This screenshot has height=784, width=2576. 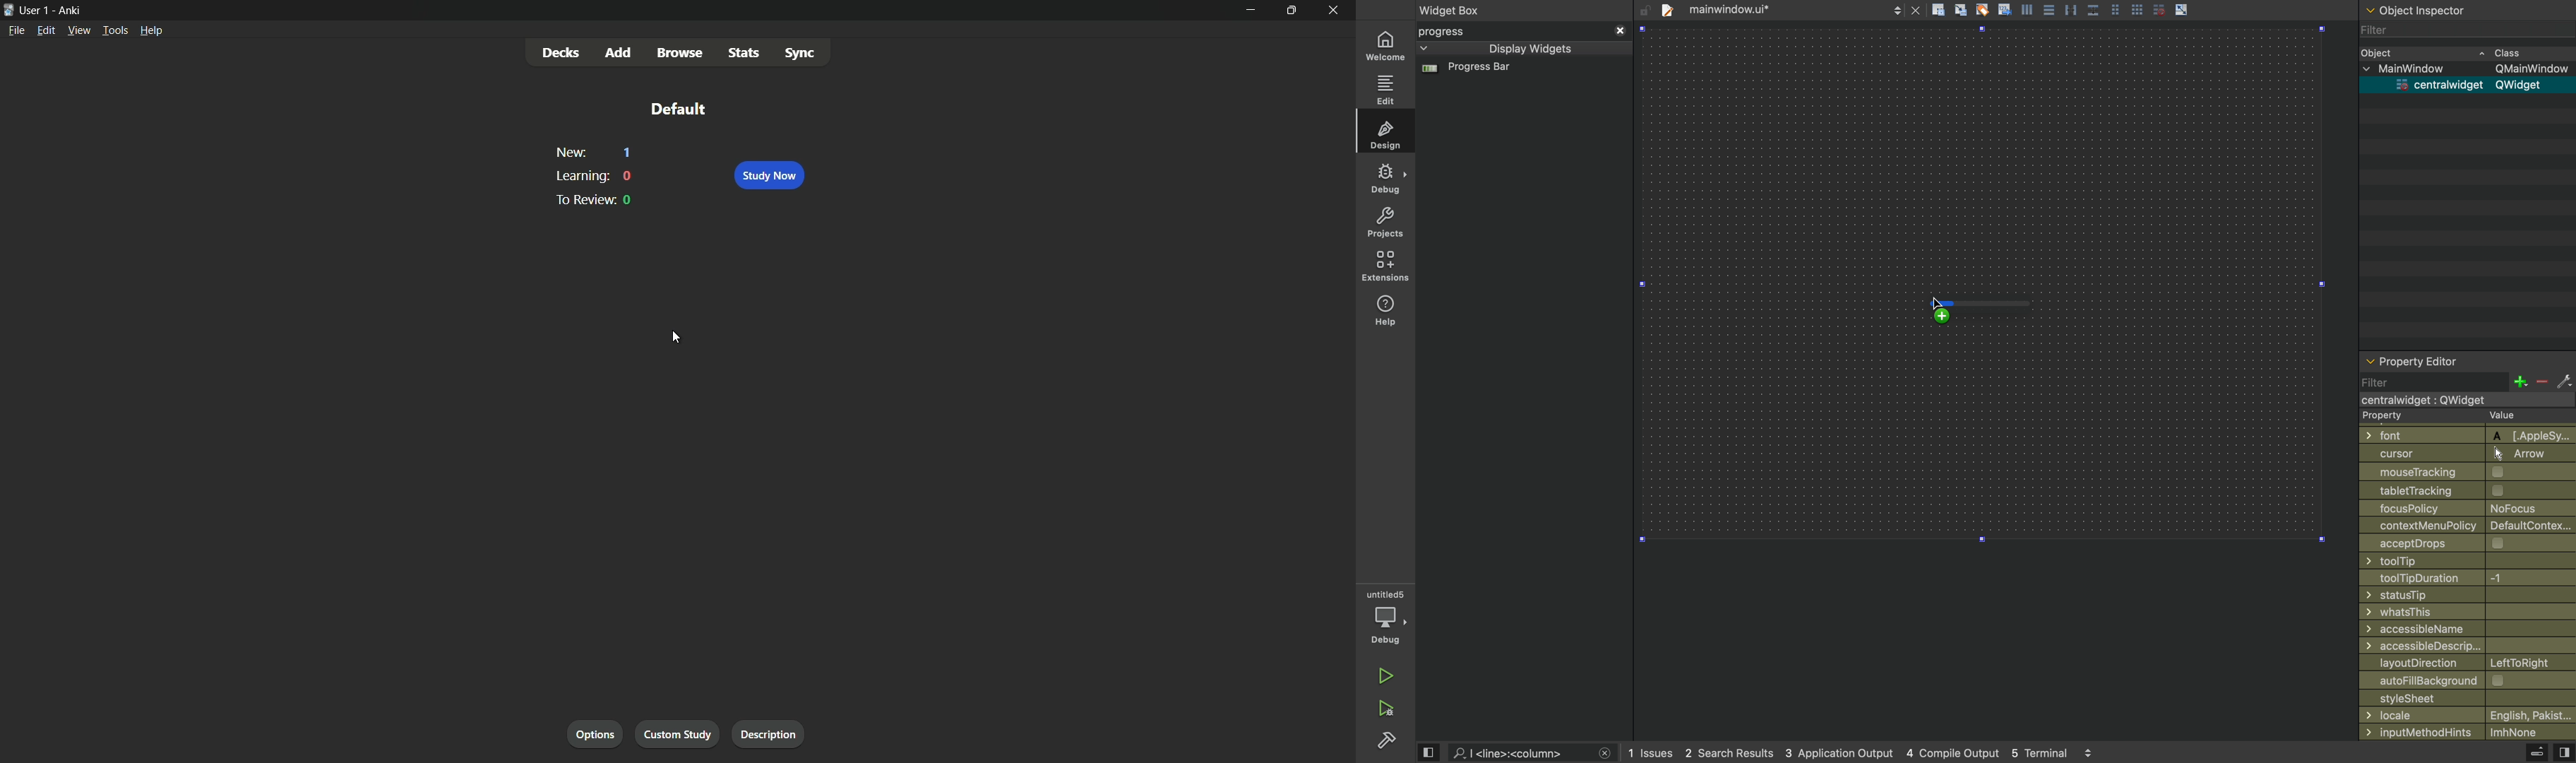 I want to click on minimize, so click(x=1248, y=11).